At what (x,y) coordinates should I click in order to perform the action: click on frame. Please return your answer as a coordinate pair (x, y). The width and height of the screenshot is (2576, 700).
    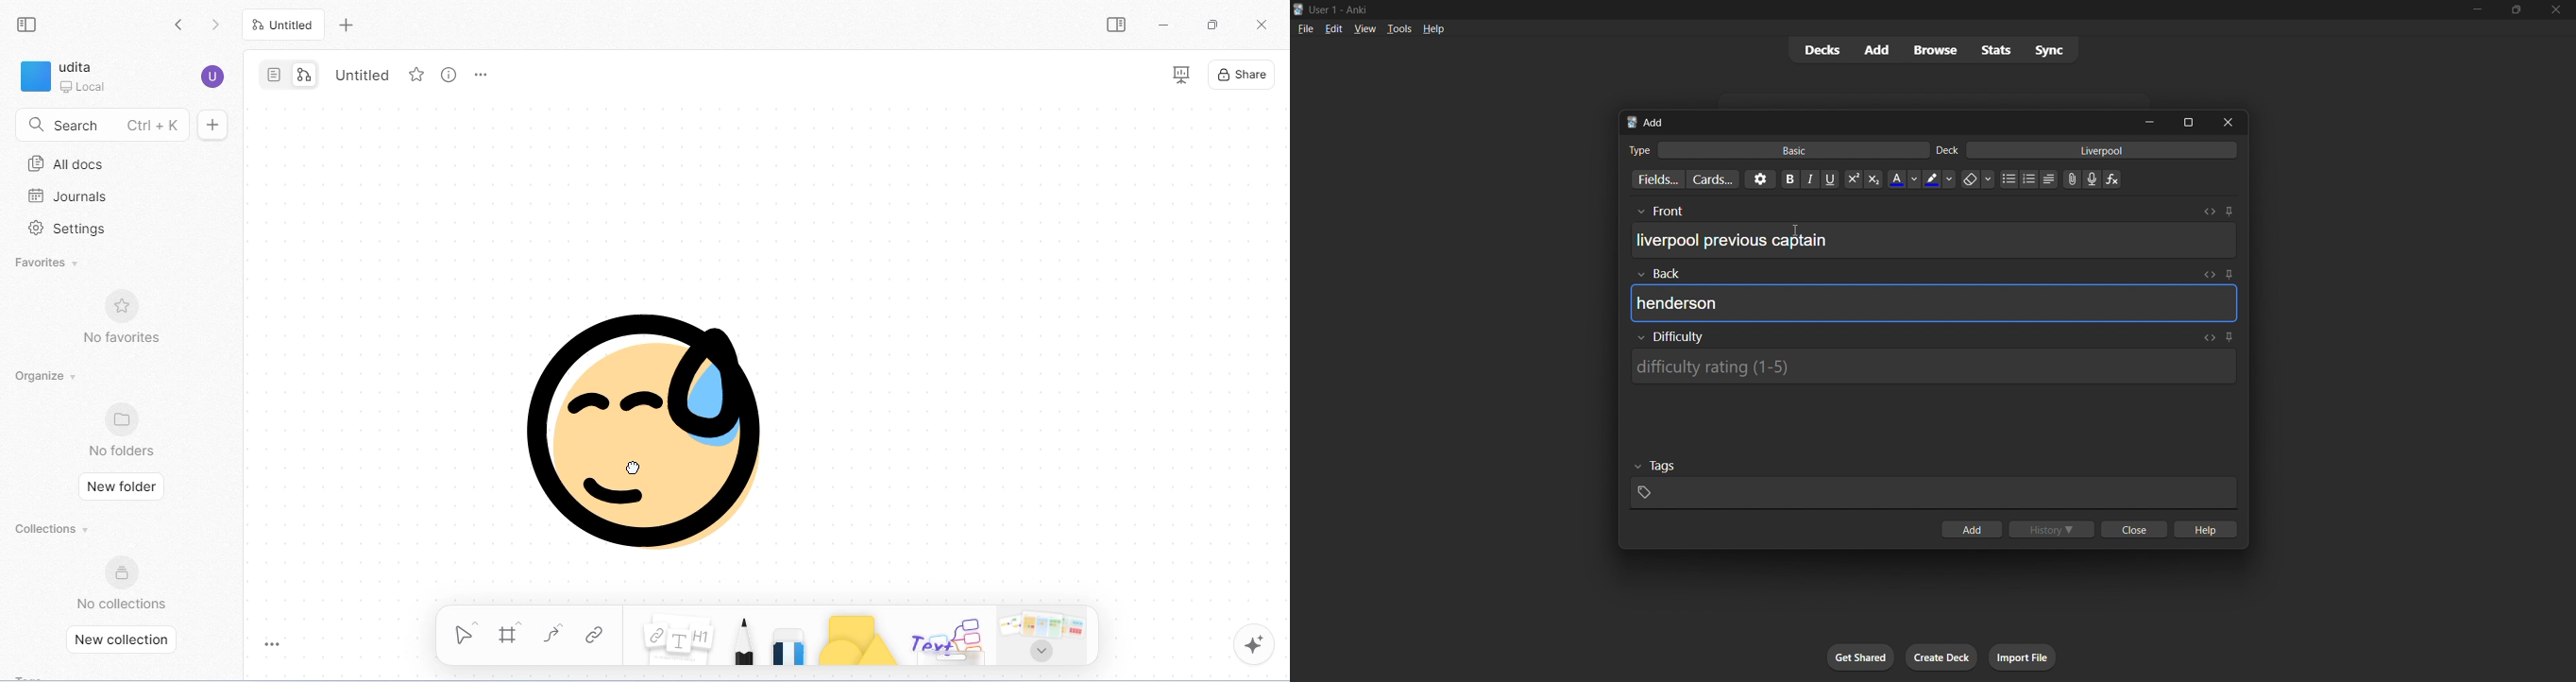
    Looking at the image, I should click on (510, 633).